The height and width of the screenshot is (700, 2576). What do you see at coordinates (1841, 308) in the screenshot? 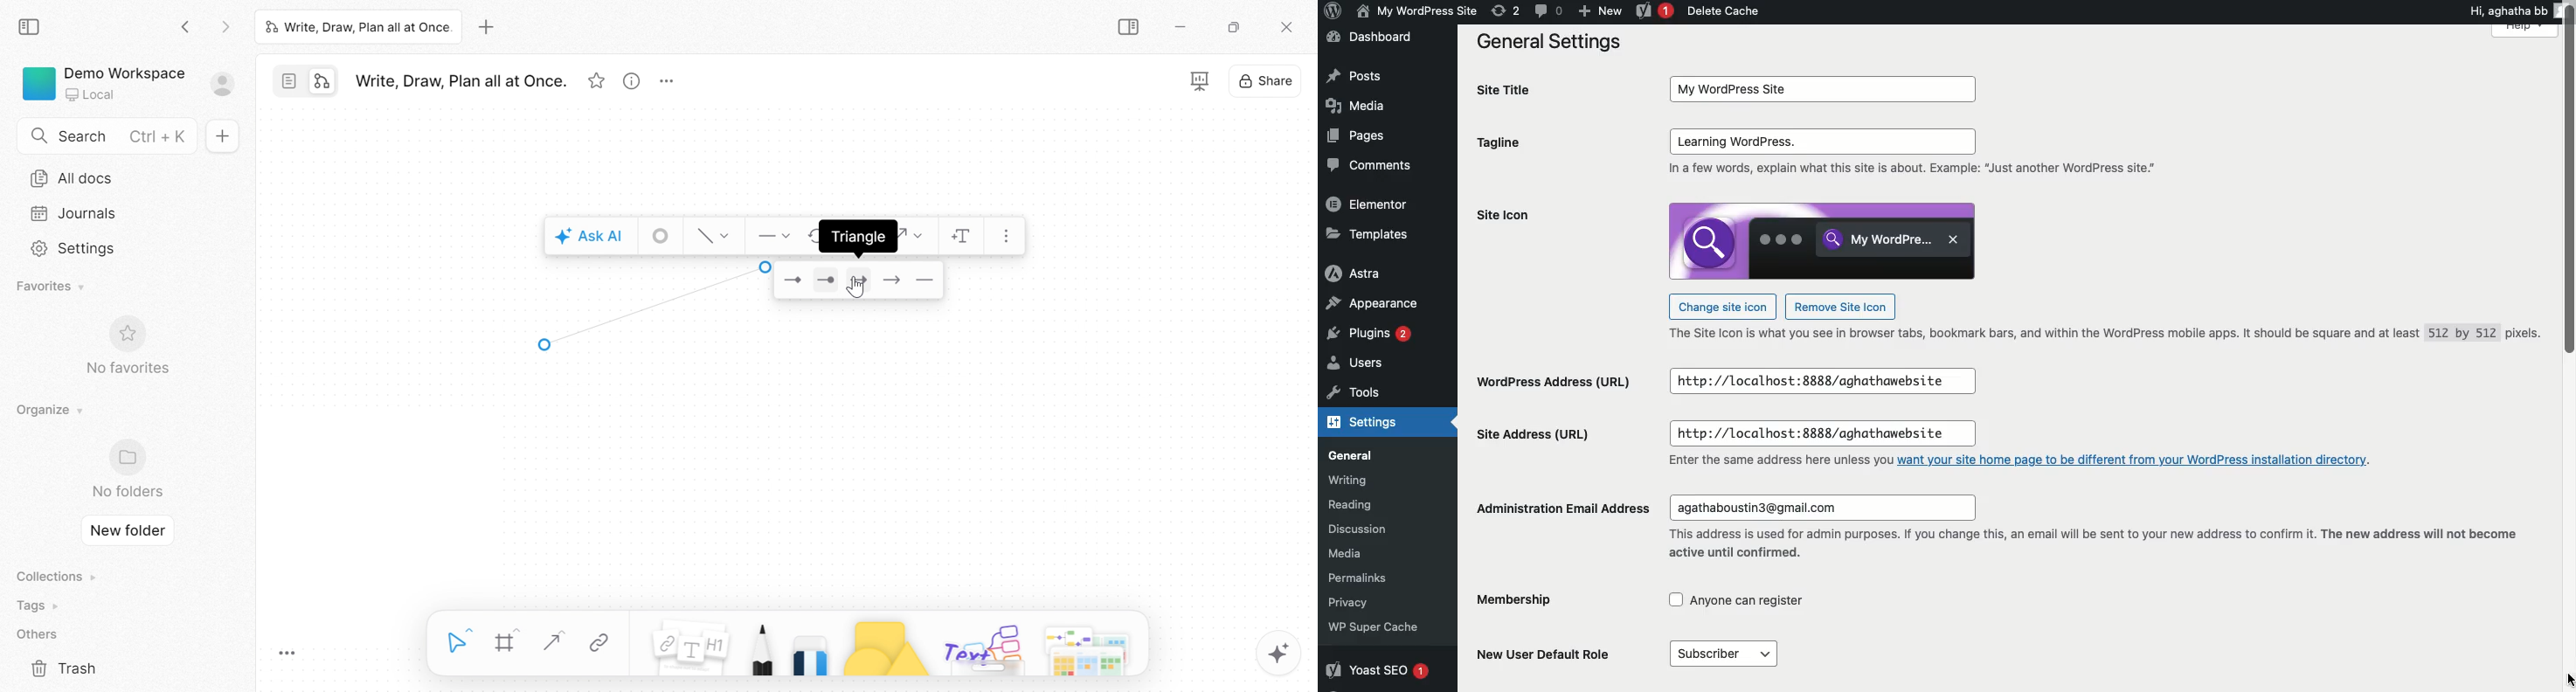
I see `Remove site icon` at bounding box center [1841, 308].